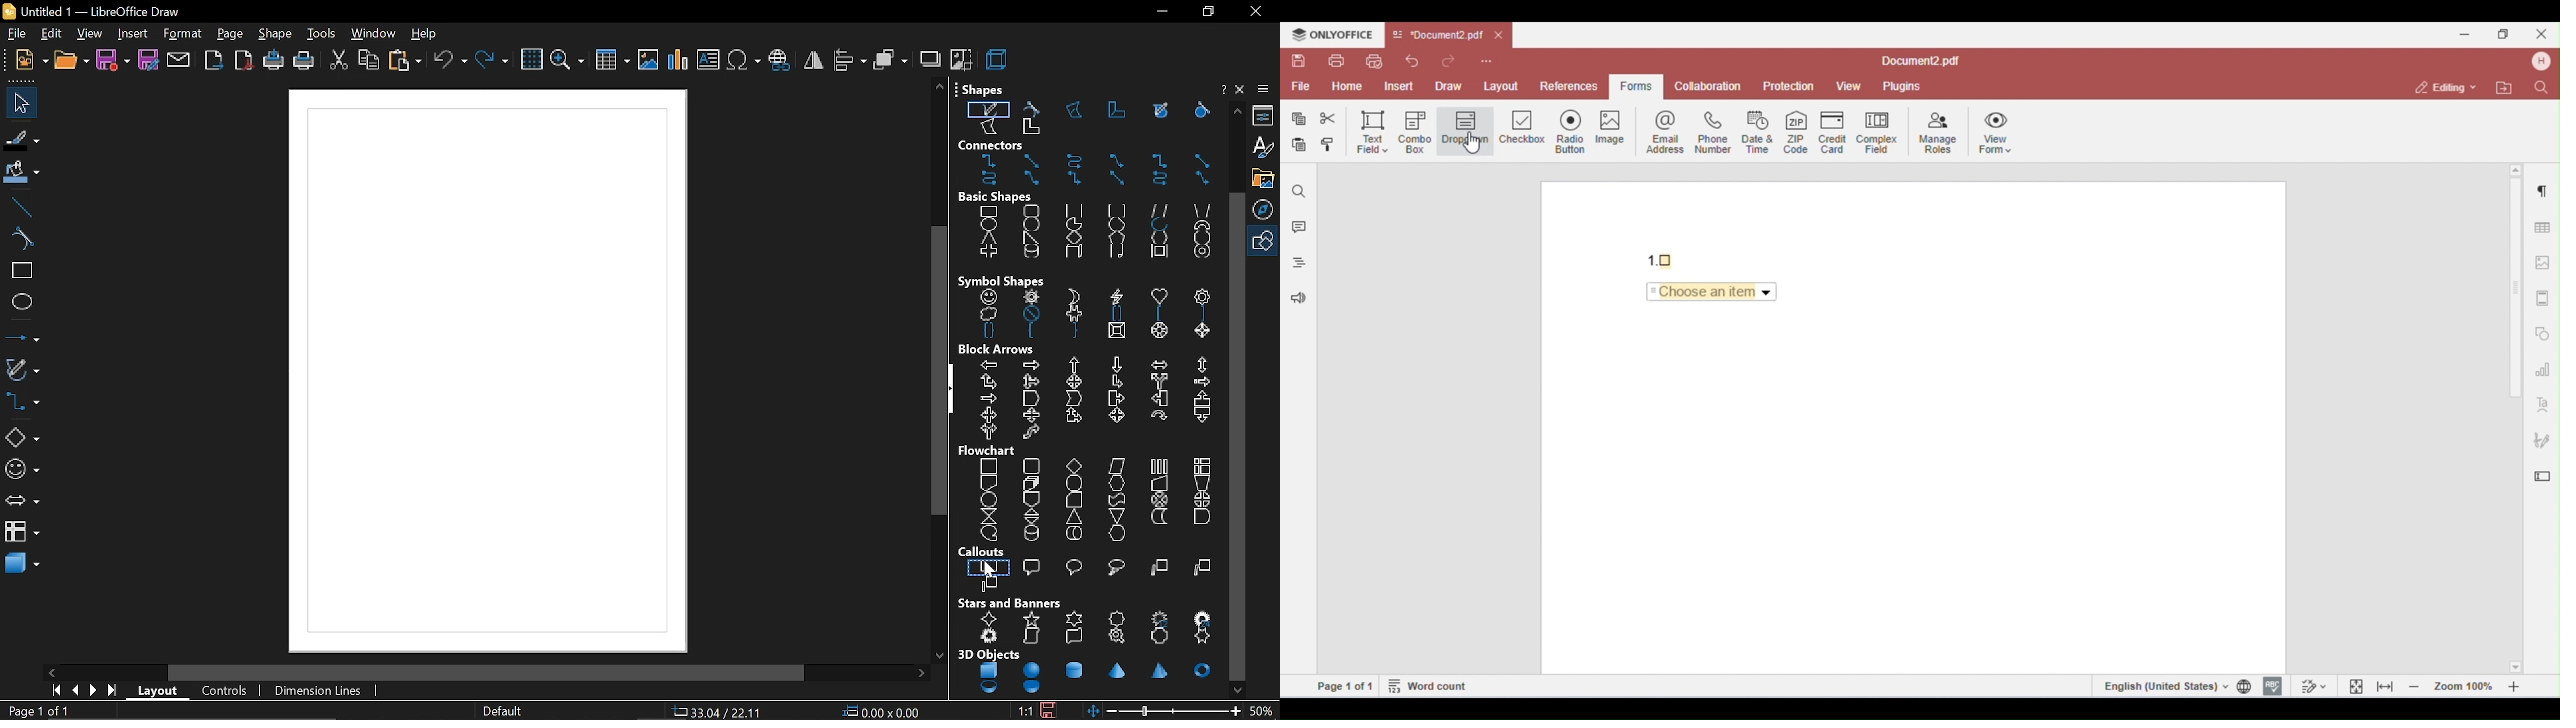 The image size is (2576, 728). I want to click on ellipse, so click(990, 226).